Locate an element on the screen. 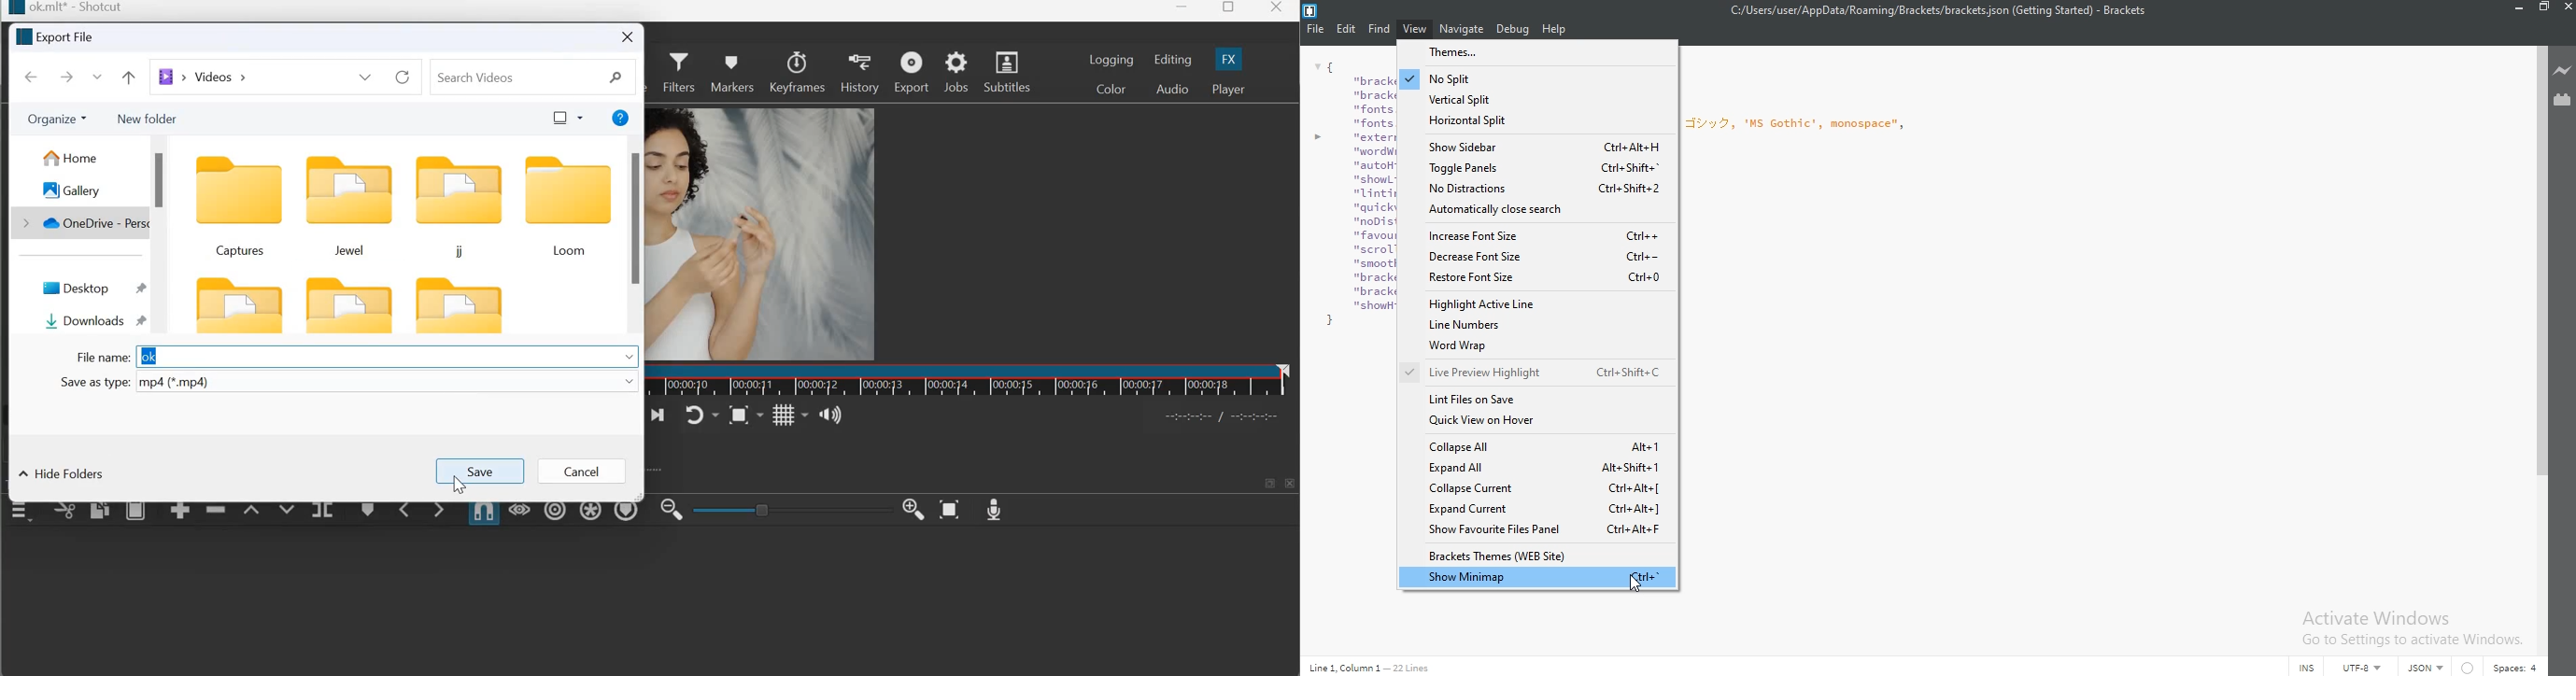 The image size is (2576, 700). back is located at coordinates (29, 75).